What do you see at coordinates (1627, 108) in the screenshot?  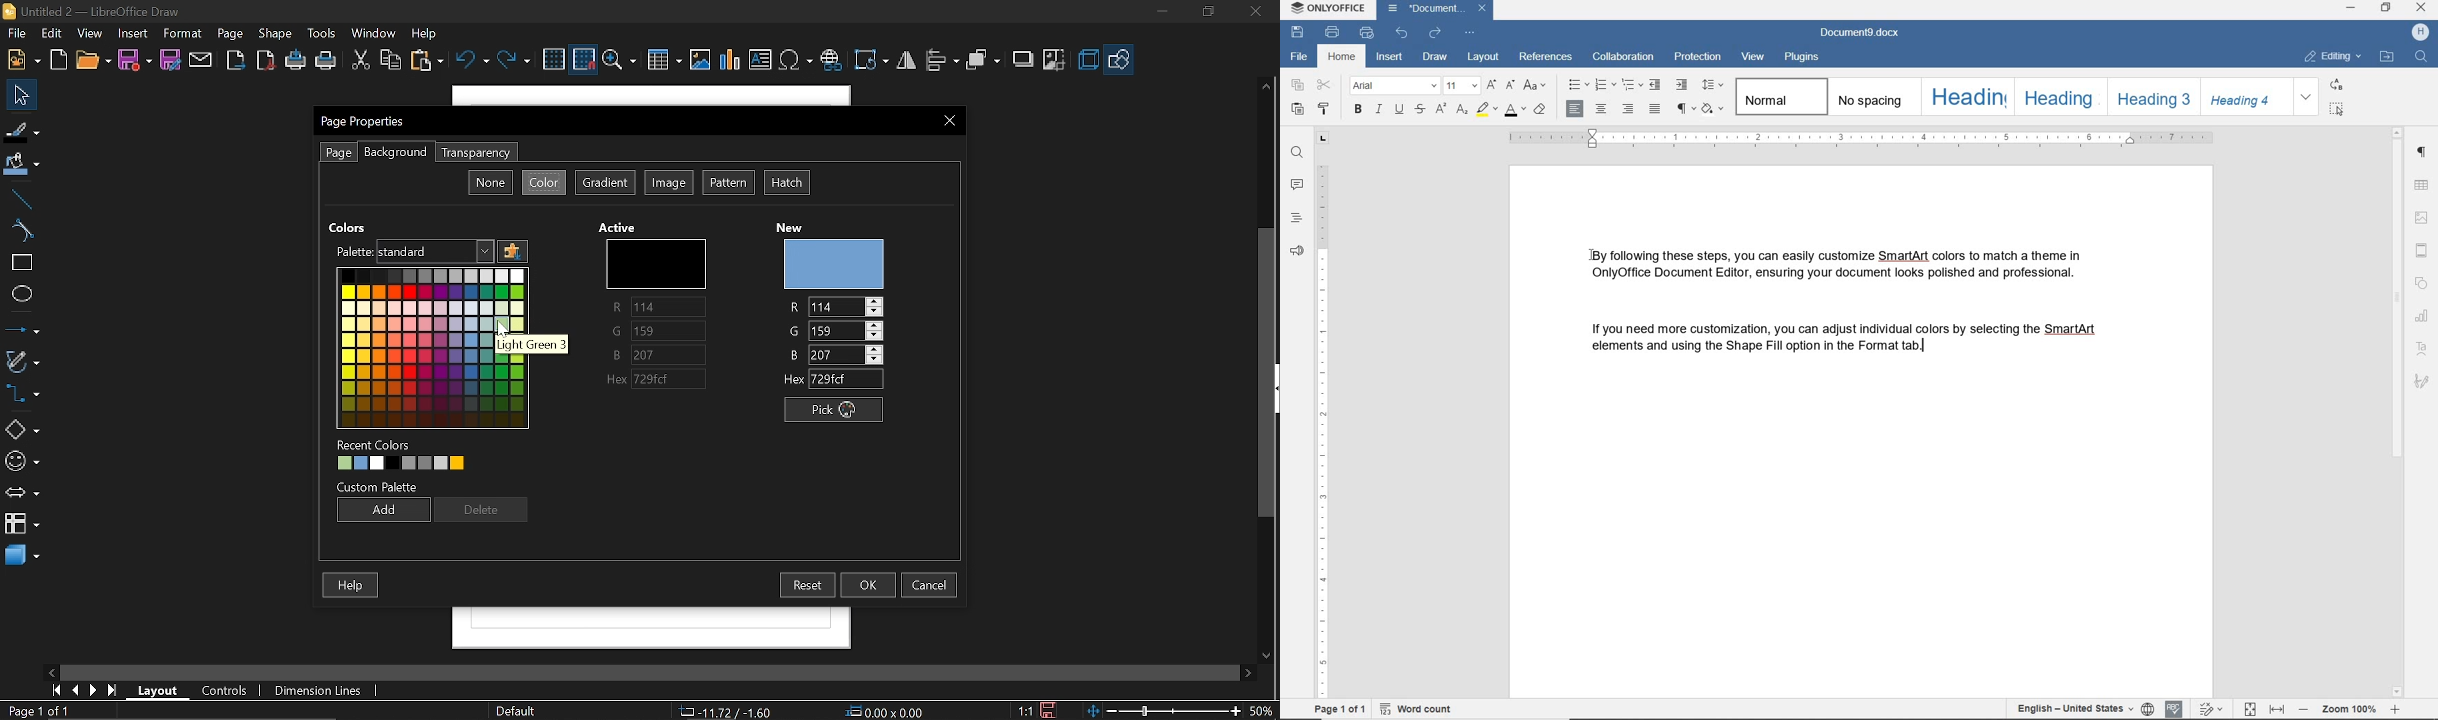 I see `align right` at bounding box center [1627, 108].